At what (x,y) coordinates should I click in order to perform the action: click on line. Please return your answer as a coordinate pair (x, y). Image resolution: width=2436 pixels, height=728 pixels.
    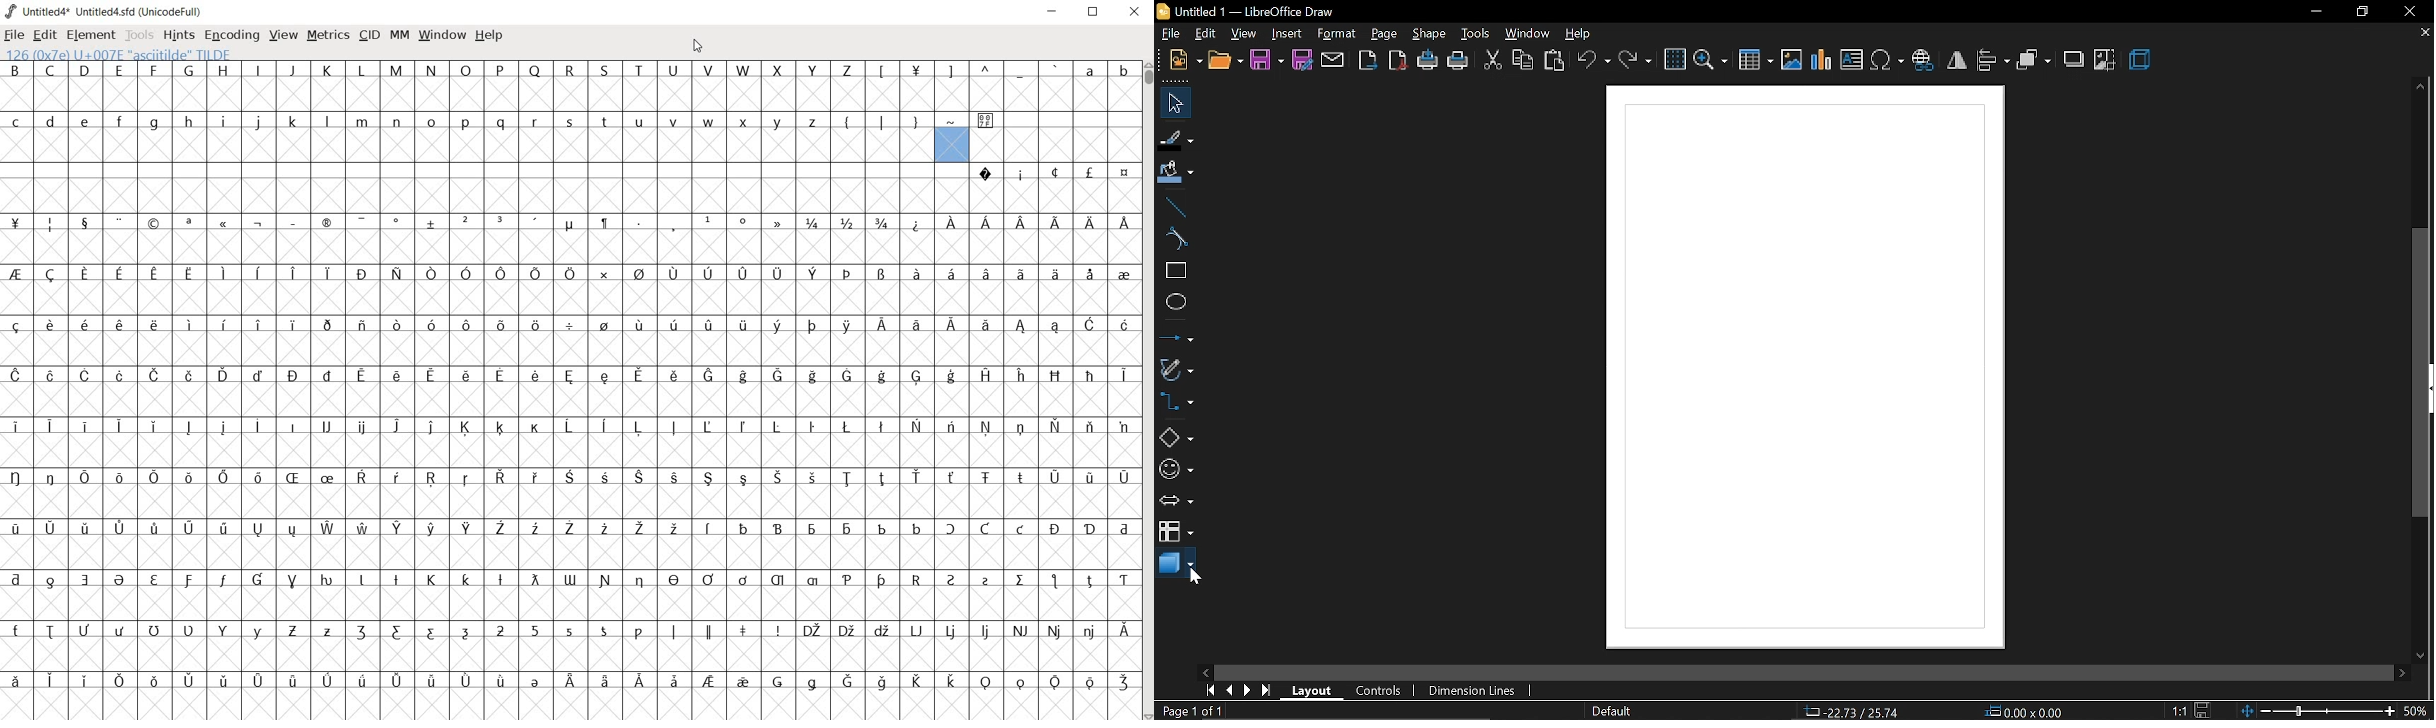
    Looking at the image, I should click on (1176, 208).